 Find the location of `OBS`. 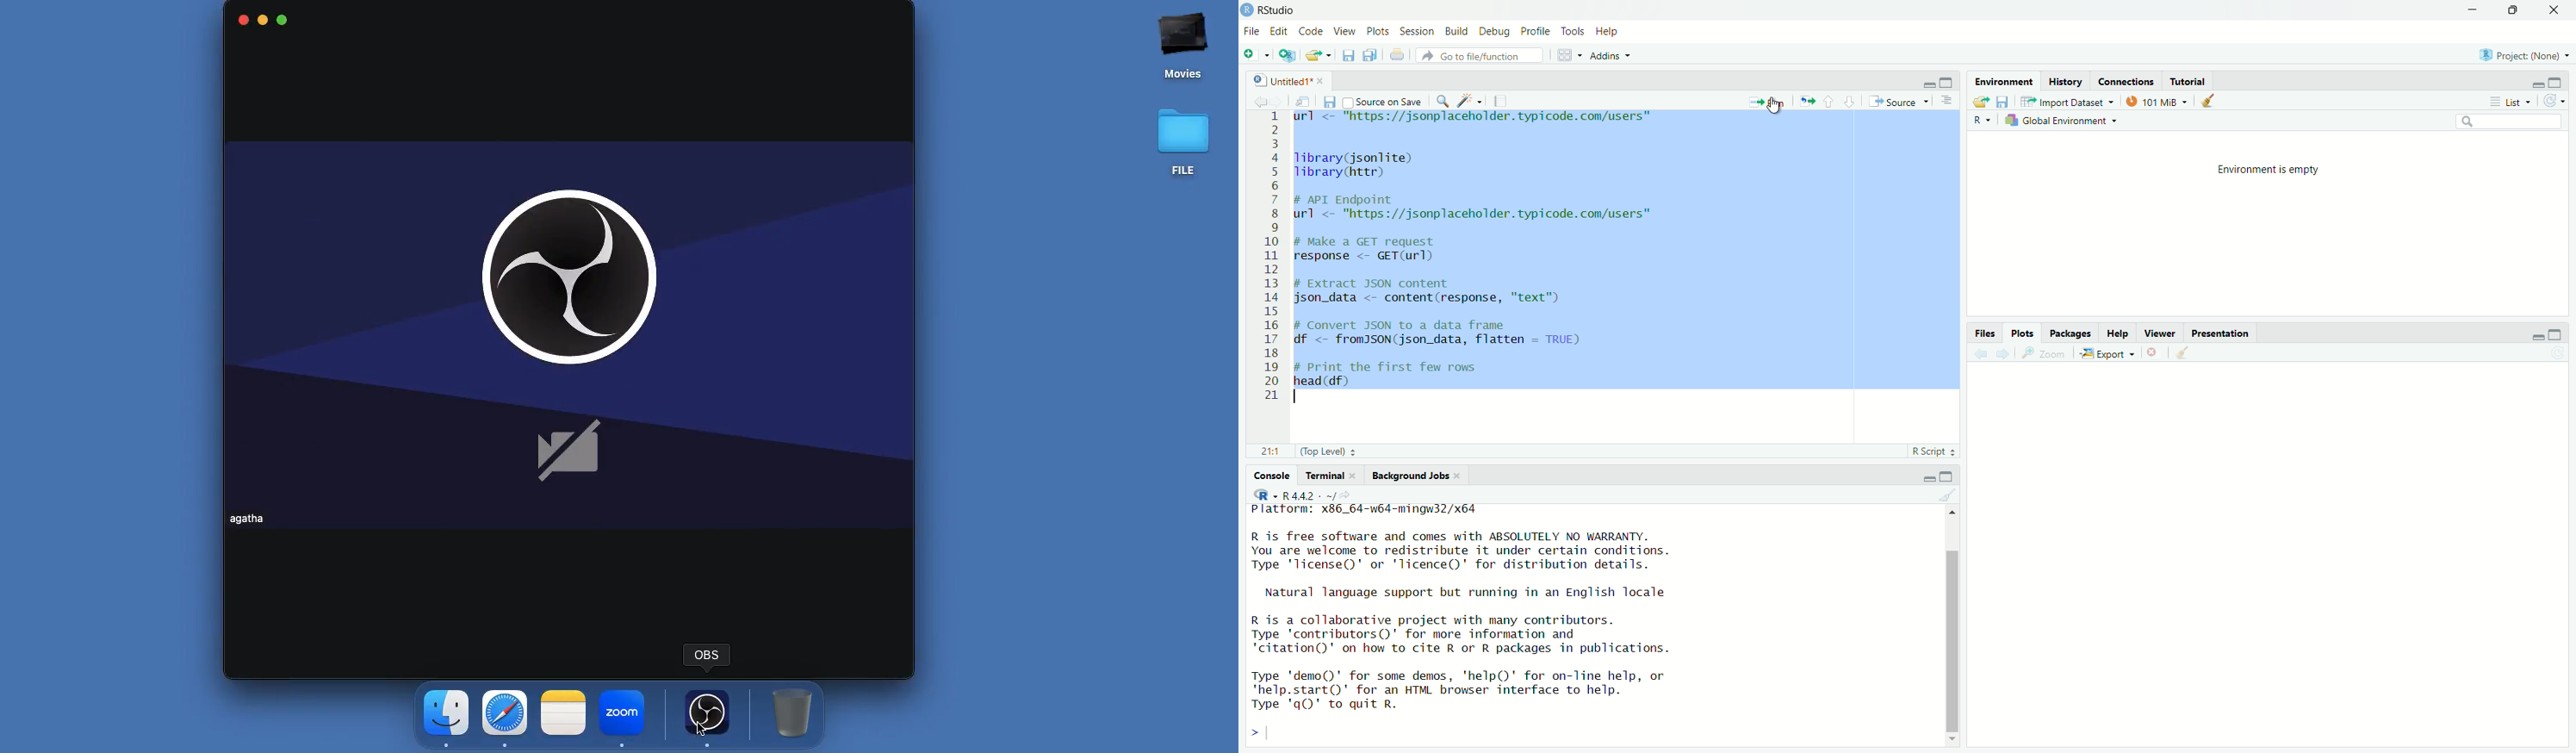

OBS is located at coordinates (574, 319).